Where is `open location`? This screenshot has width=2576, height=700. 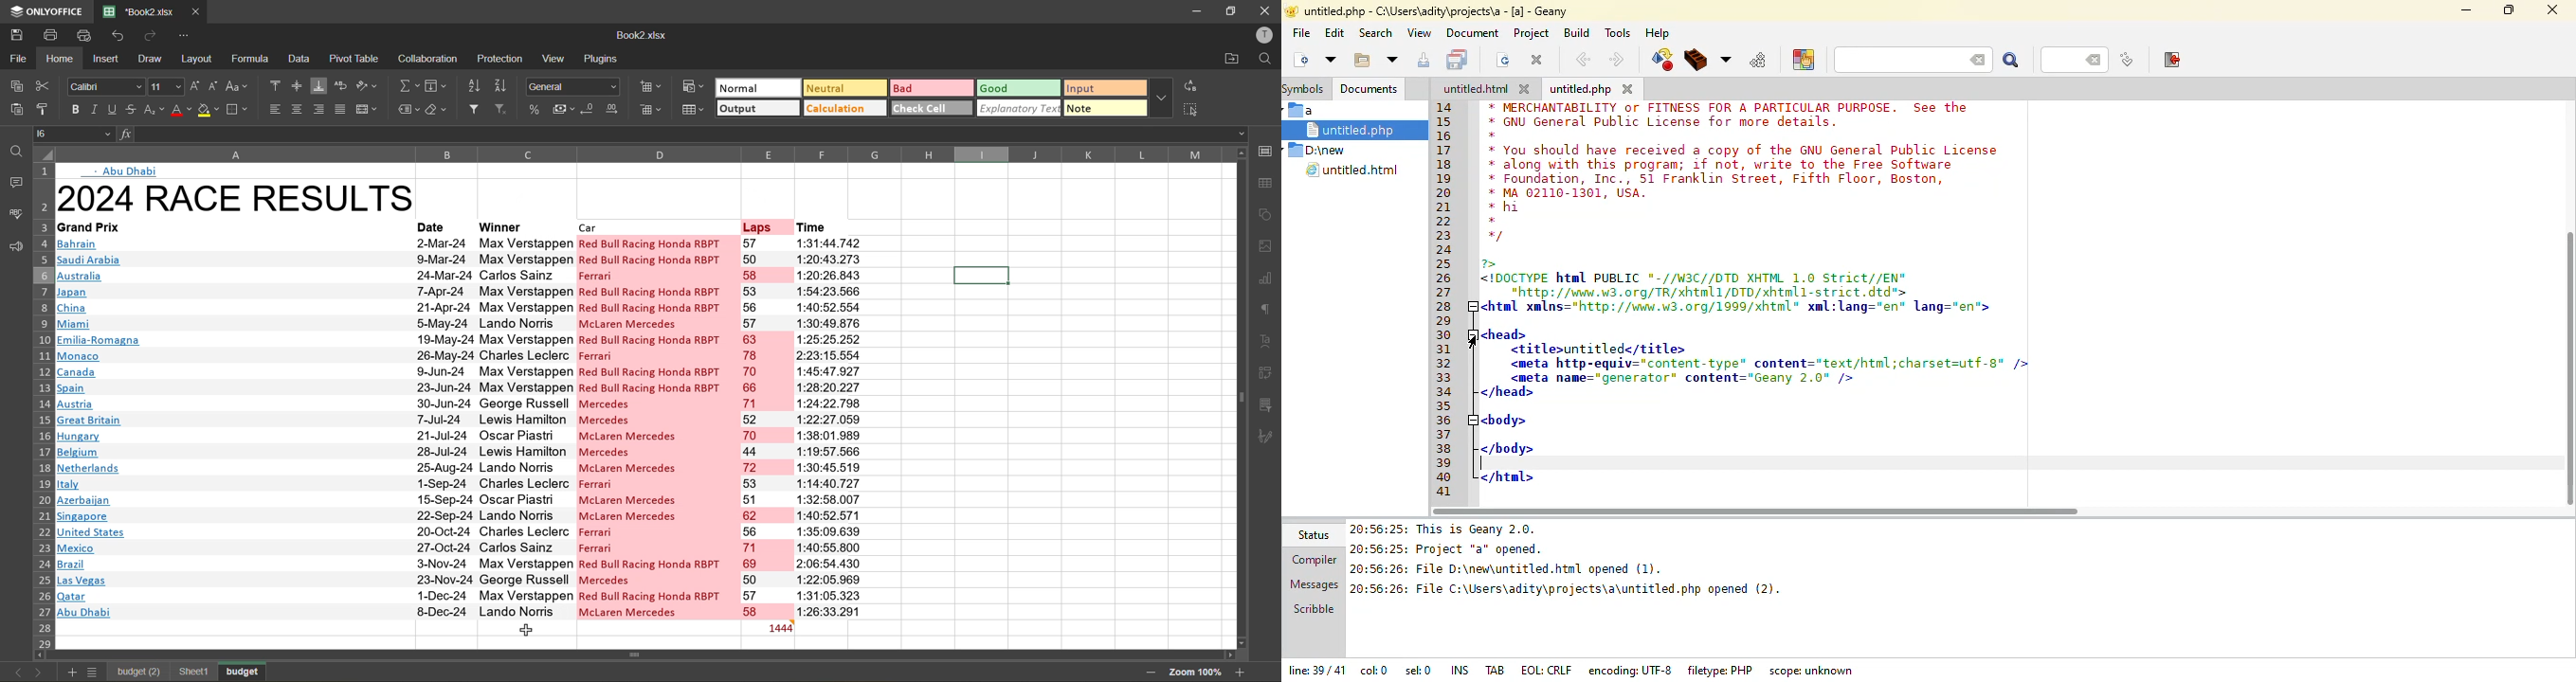 open location is located at coordinates (1233, 60).